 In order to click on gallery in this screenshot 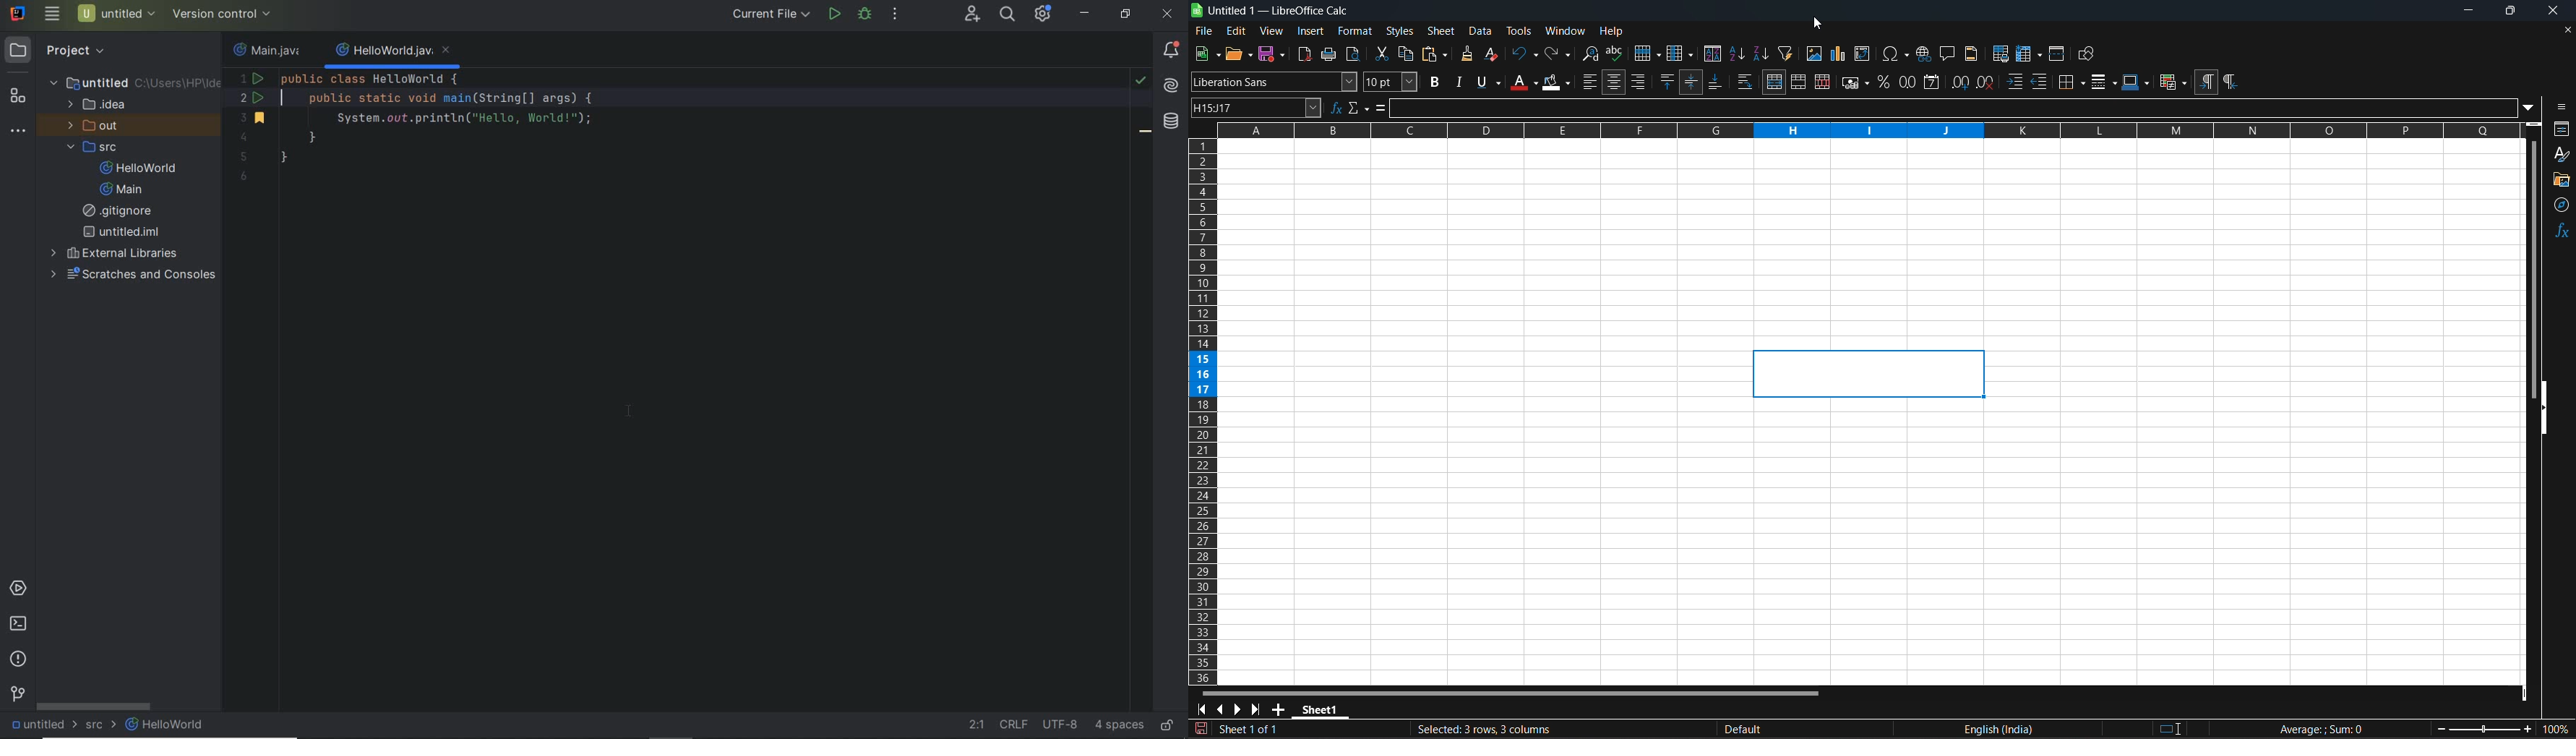, I will do `click(2560, 181)`.